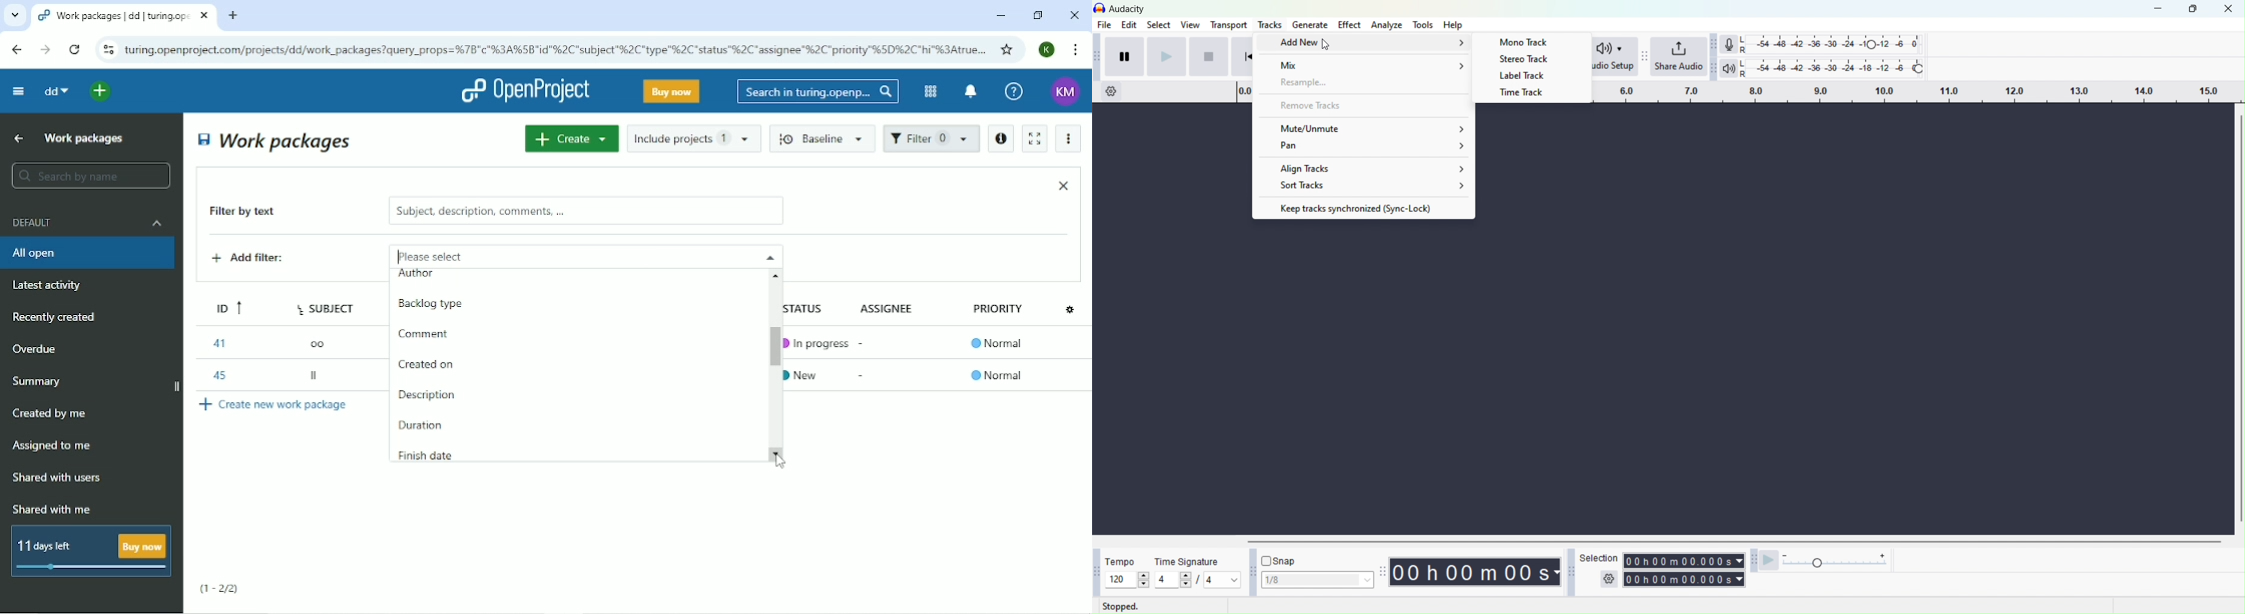 The image size is (2268, 616). Describe the element at coordinates (1364, 126) in the screenshot. I see `Mute/unmute` at that location.